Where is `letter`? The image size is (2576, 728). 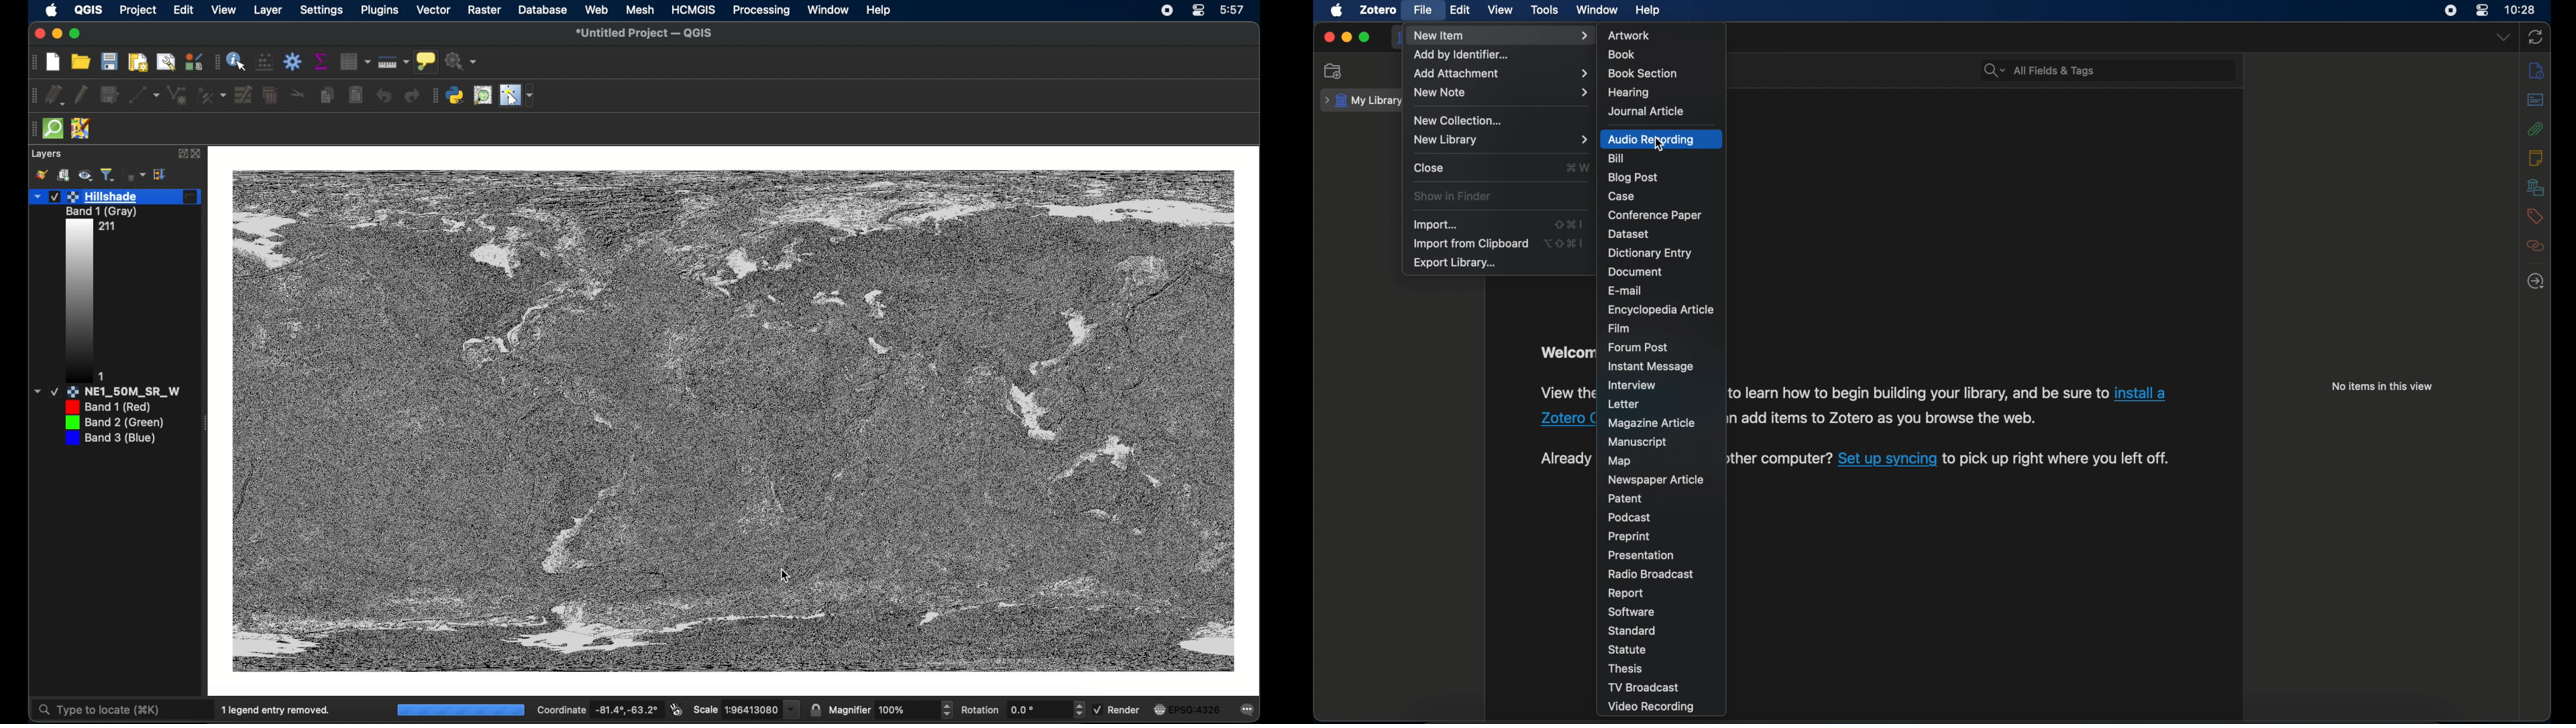
letter is located at coordinates (1625, 404).